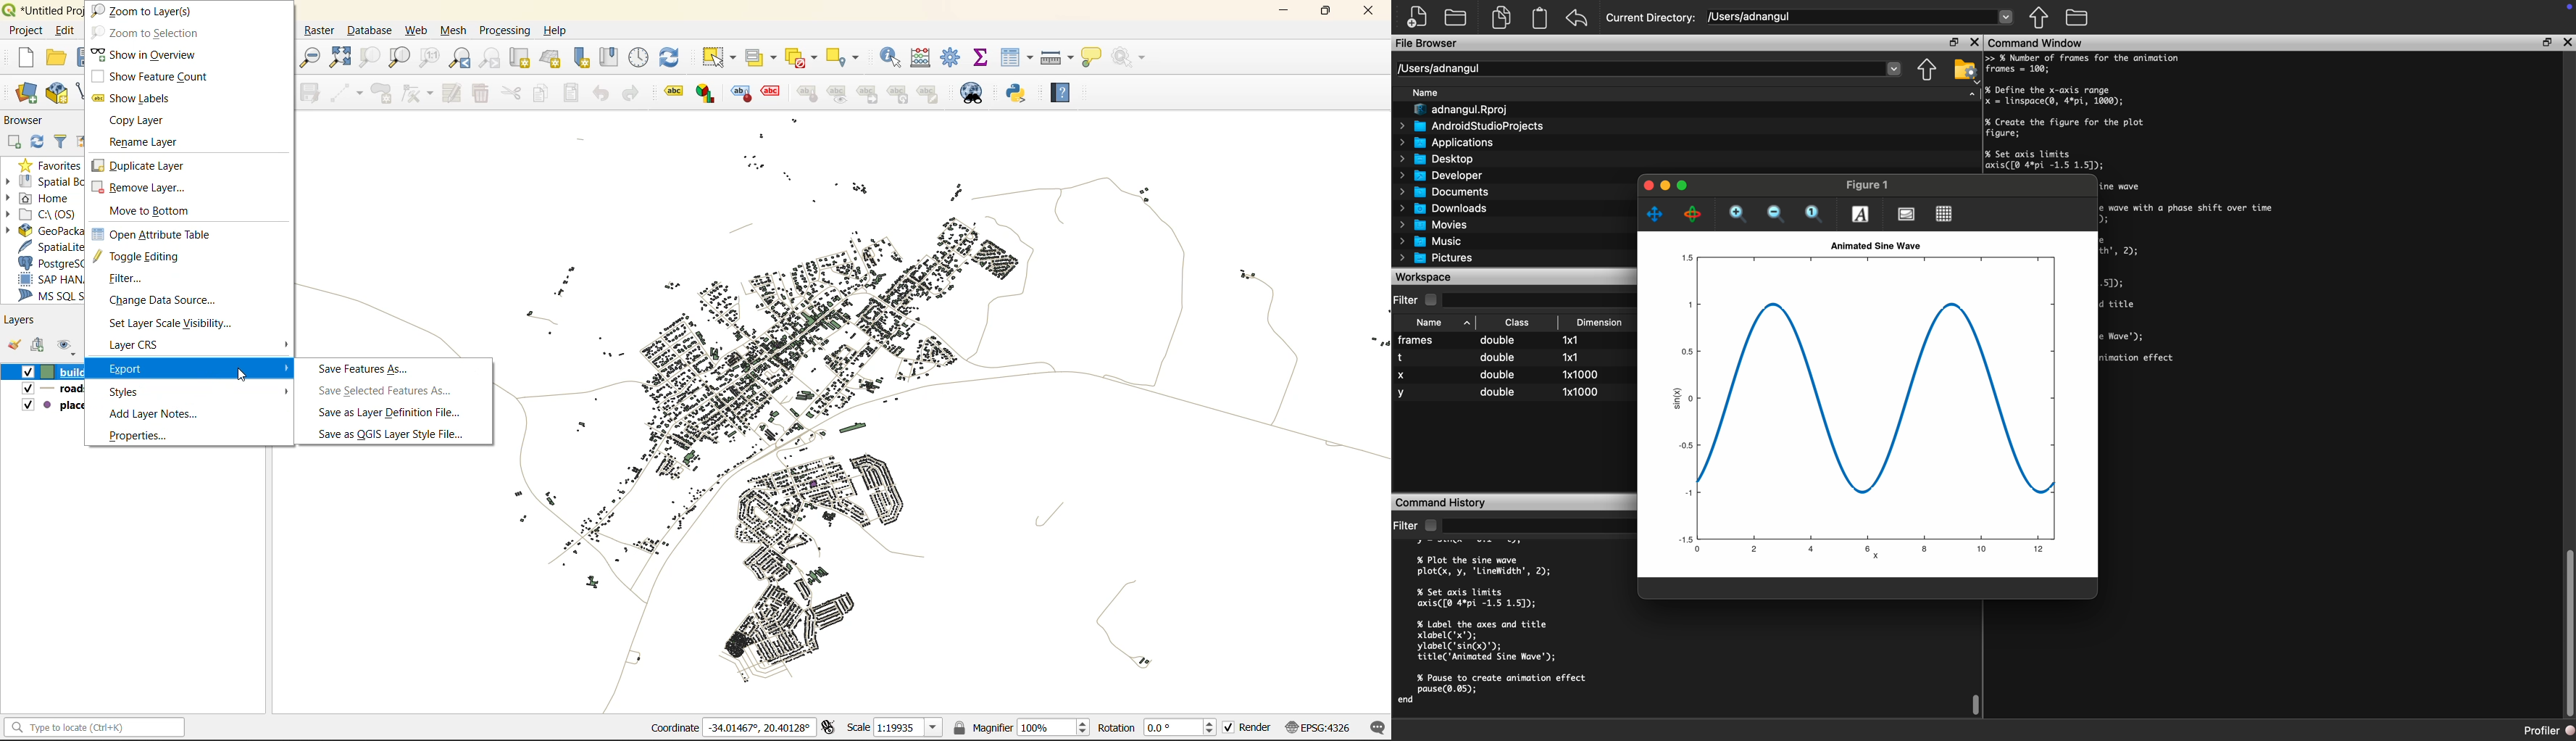  Describe the element at coordinates (144, 52) in the screenshot. I see `show in overview` at that location.